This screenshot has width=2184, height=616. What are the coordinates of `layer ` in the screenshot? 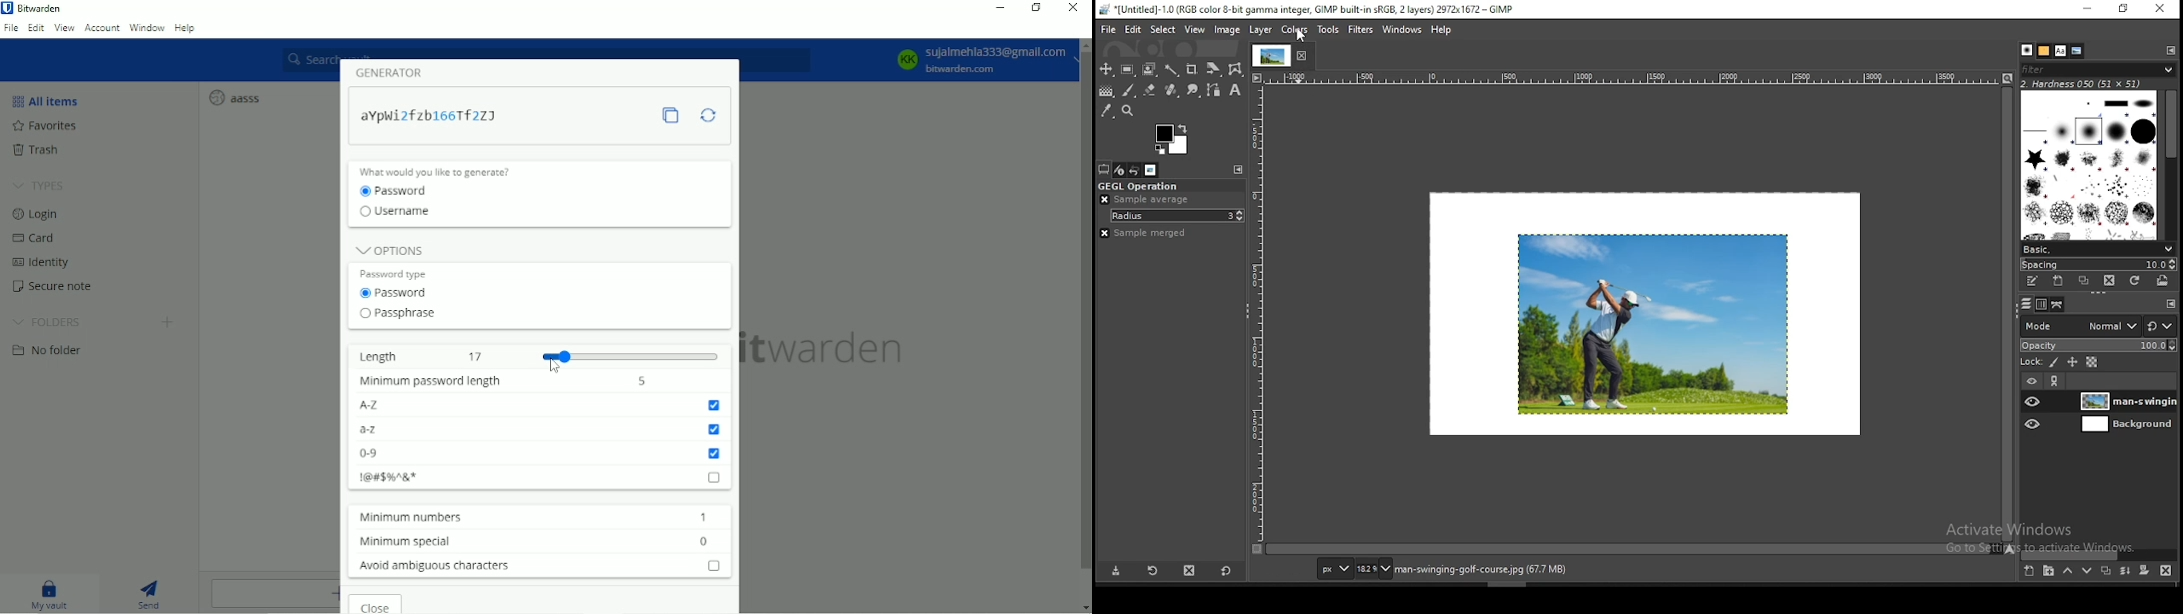 It's located at (2128, 403).